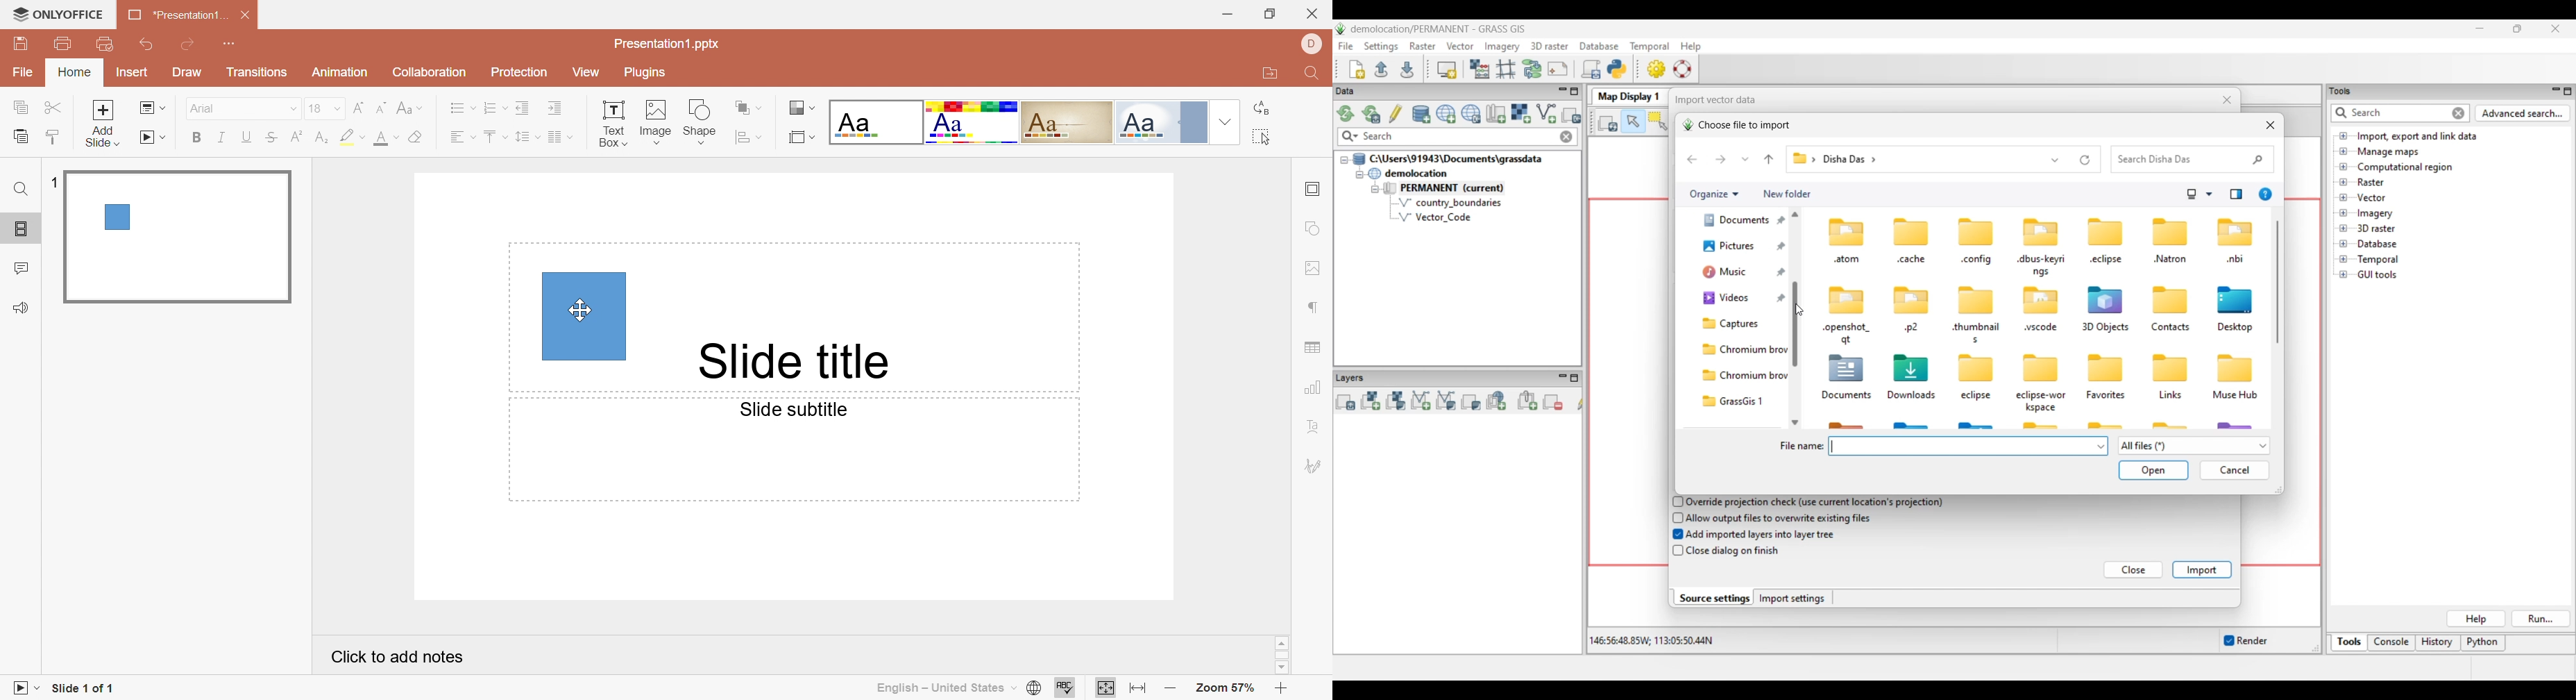 The width and height of the screenshot is (2576, 700). Describe the element at coordinates (411, 110) in the screenshot. I see `Change case` at that location.